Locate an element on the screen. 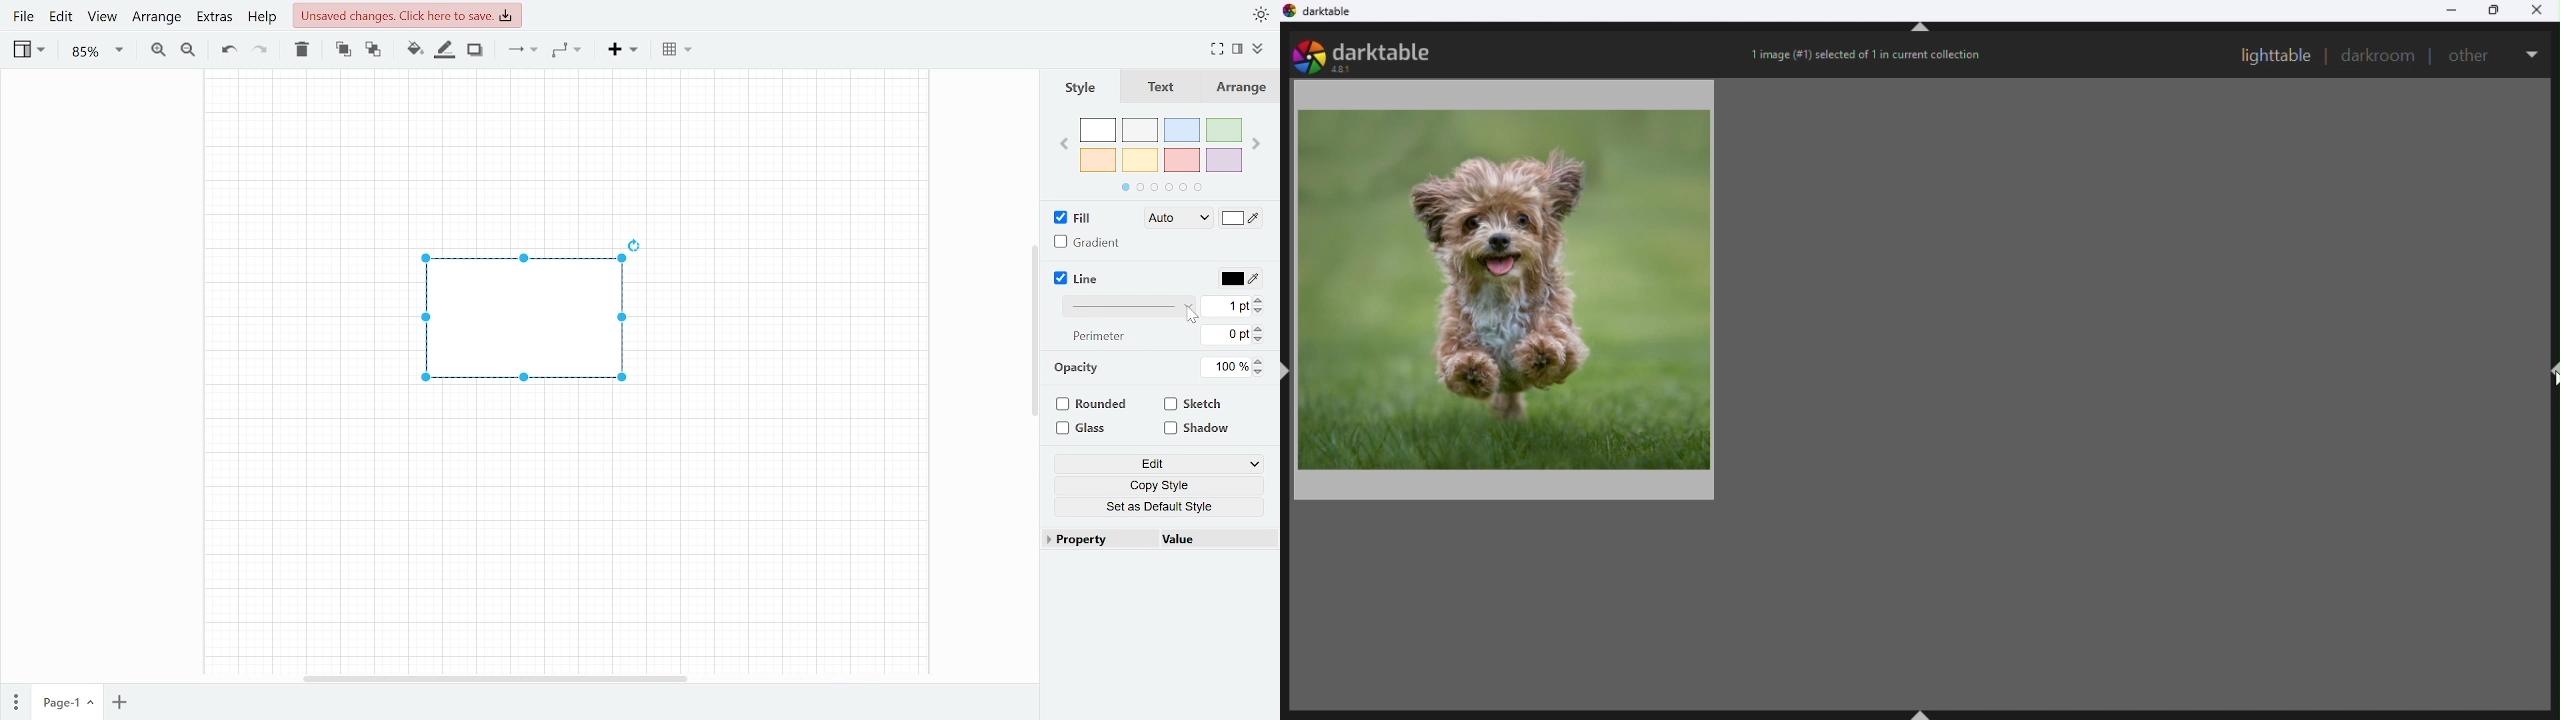 The image size is (2576, 728). Waypoints is located at coordinates (566, 52).